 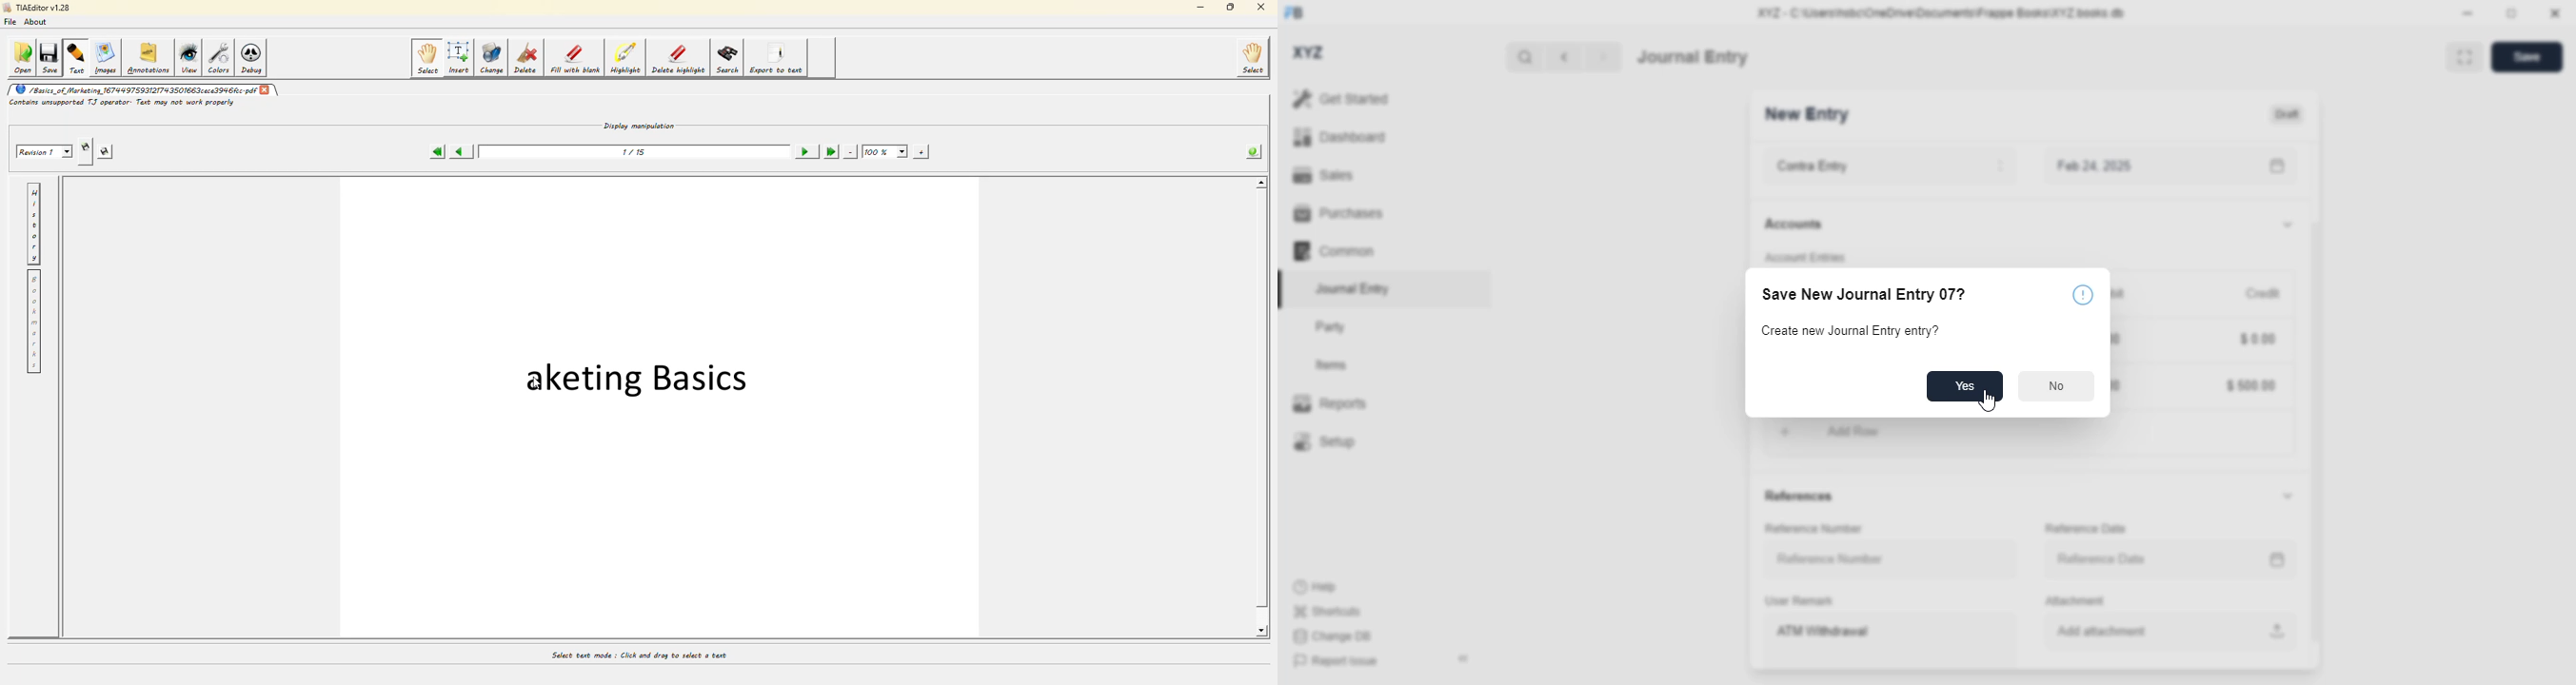 What do you see at coordinates (1340, 213) in the screenshot?
I see `purchases` at bounding box center [1340, 213].